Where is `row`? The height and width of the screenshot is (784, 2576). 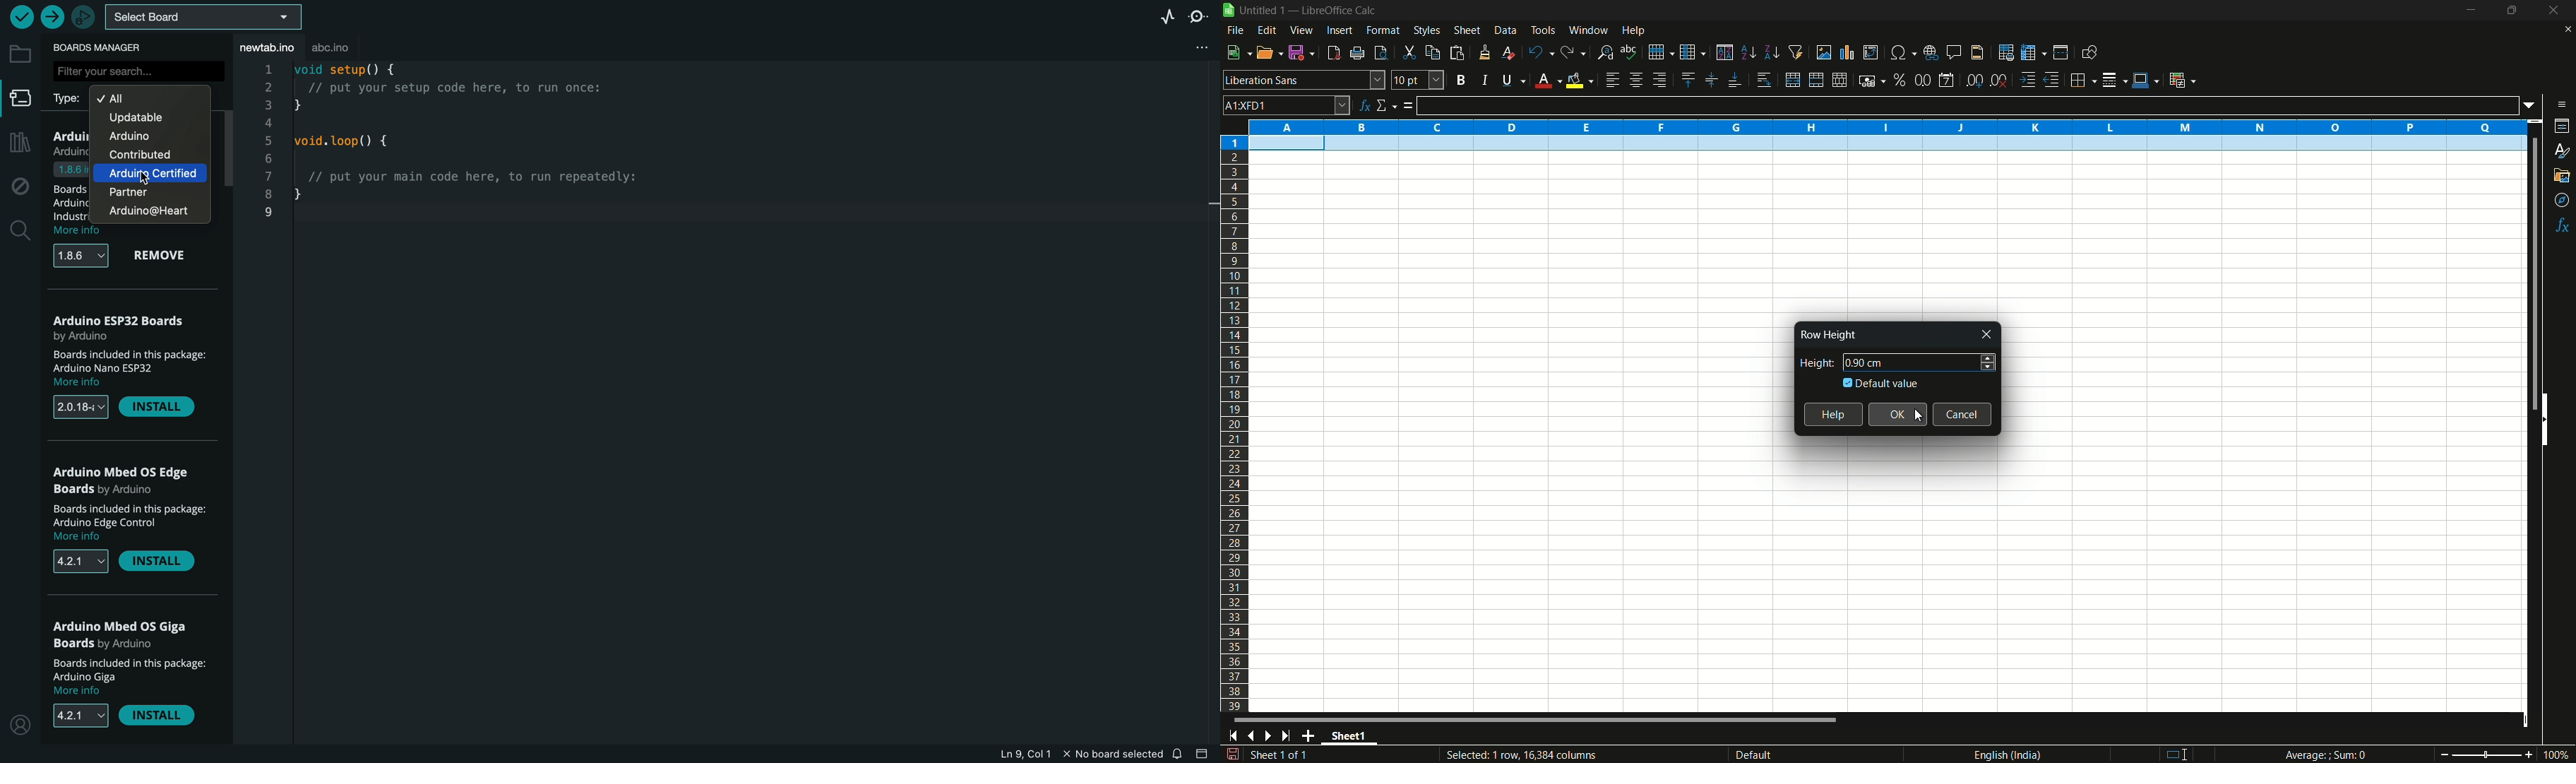
row is located at coordinates (1661, 51).